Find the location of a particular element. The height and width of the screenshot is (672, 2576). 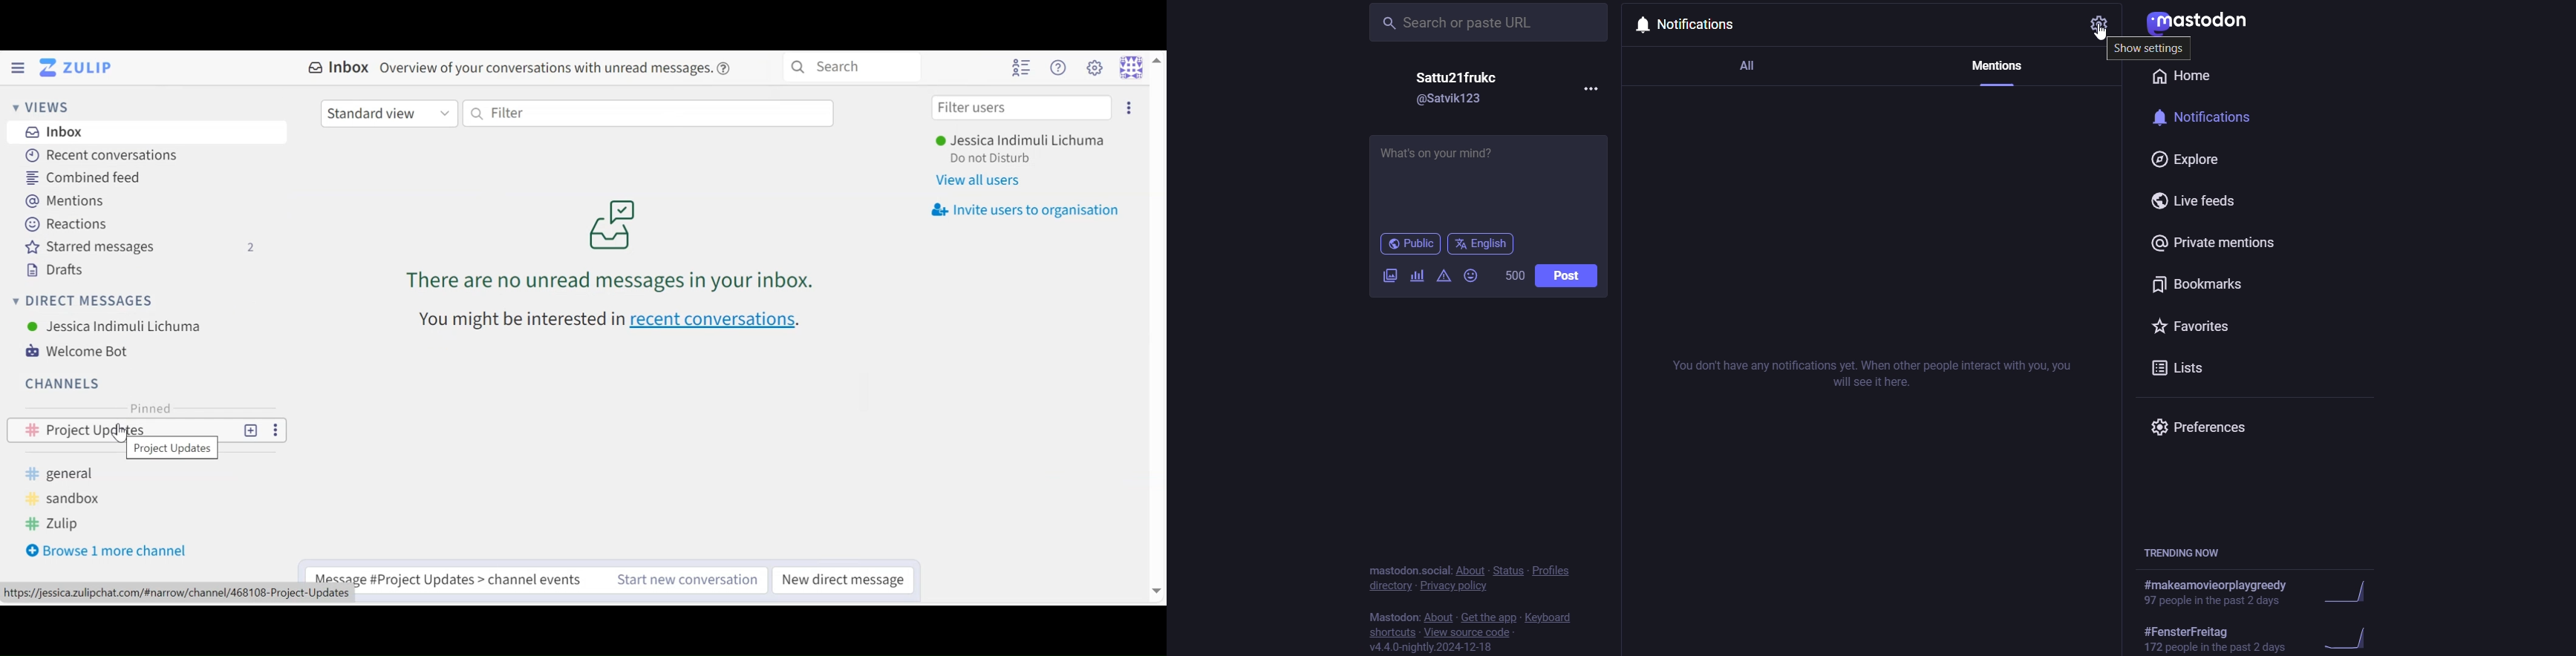

Main menu is located at coordinates (1096, 66).